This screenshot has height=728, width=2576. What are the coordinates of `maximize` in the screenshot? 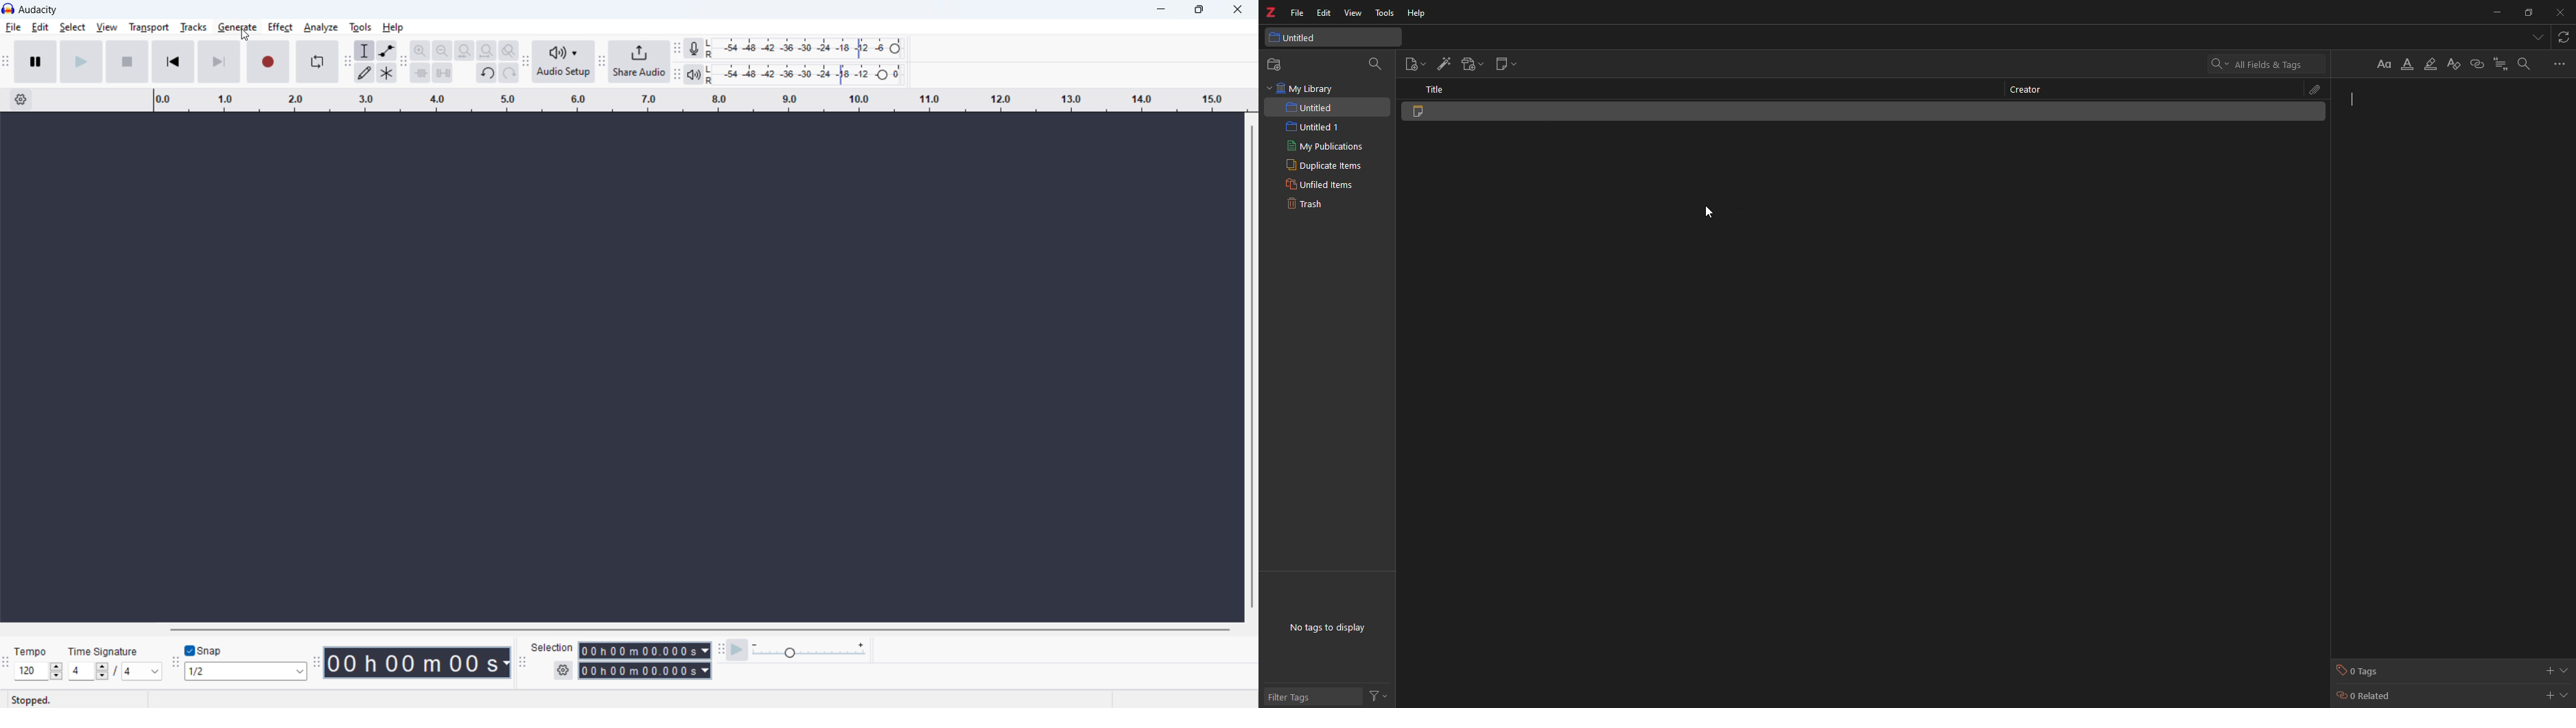 It's located at (1199, 9).